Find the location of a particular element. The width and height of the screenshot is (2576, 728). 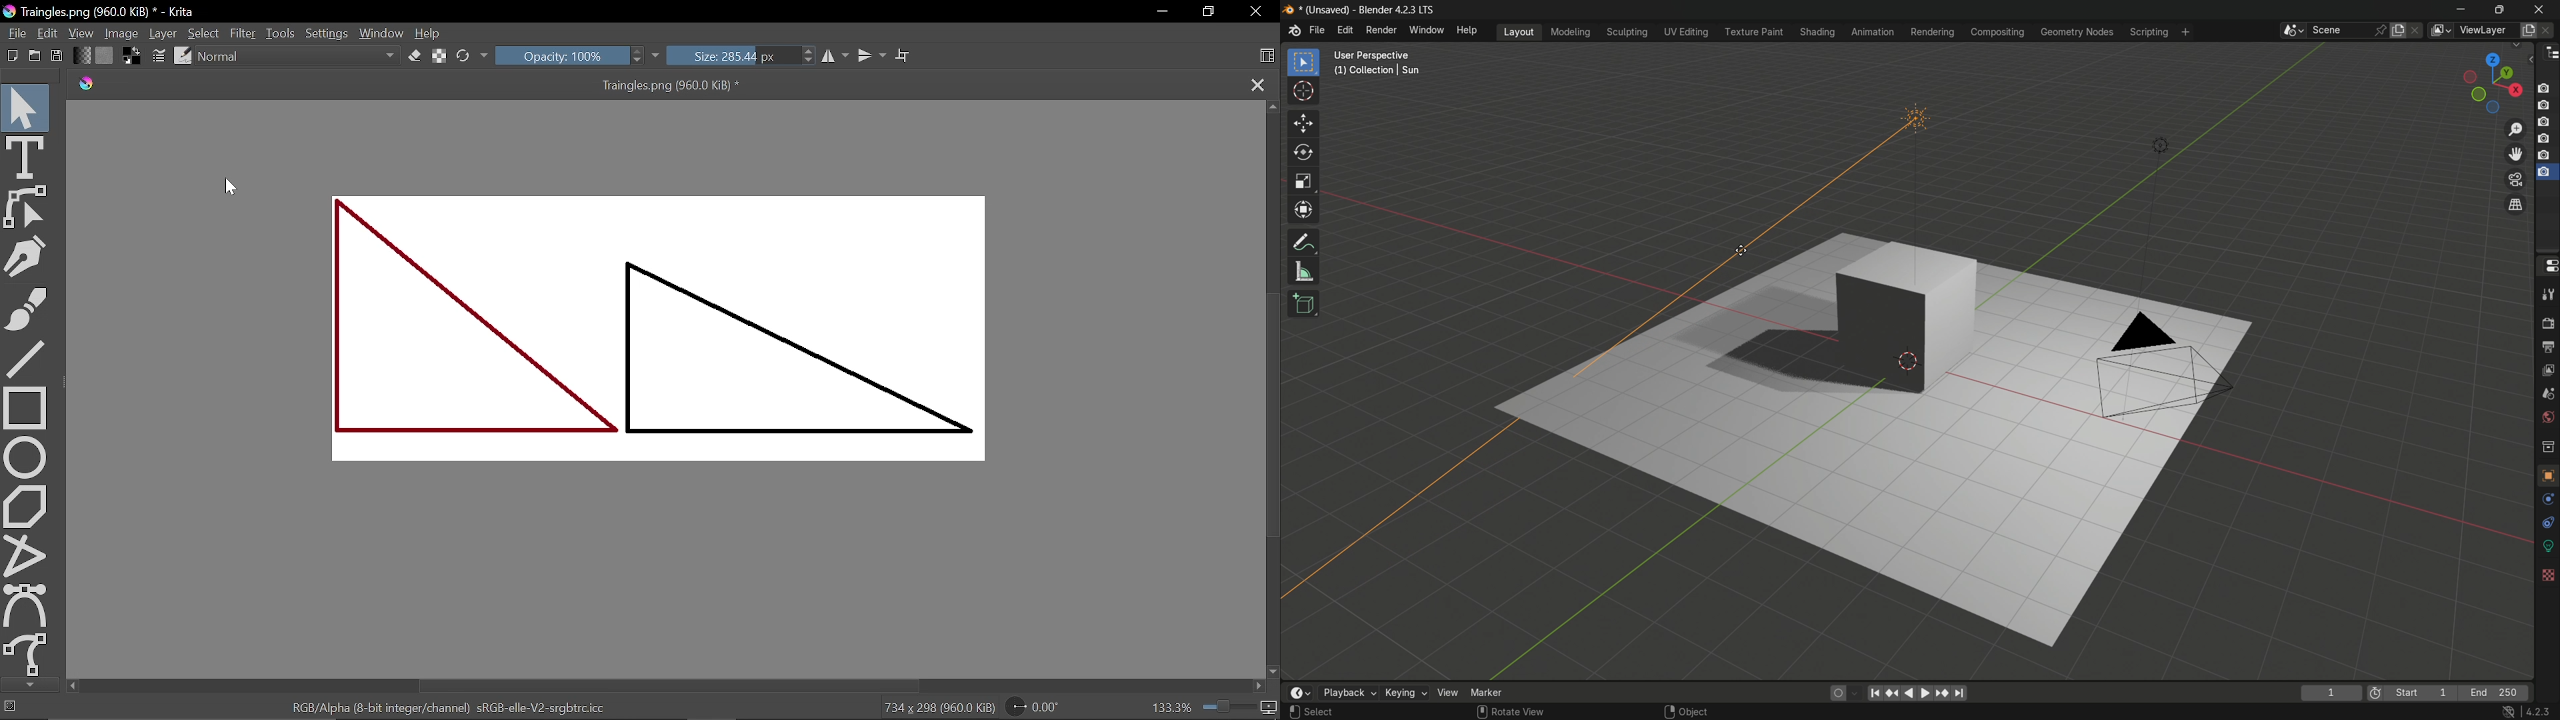

Text tool is located at coordinates (25, 157).